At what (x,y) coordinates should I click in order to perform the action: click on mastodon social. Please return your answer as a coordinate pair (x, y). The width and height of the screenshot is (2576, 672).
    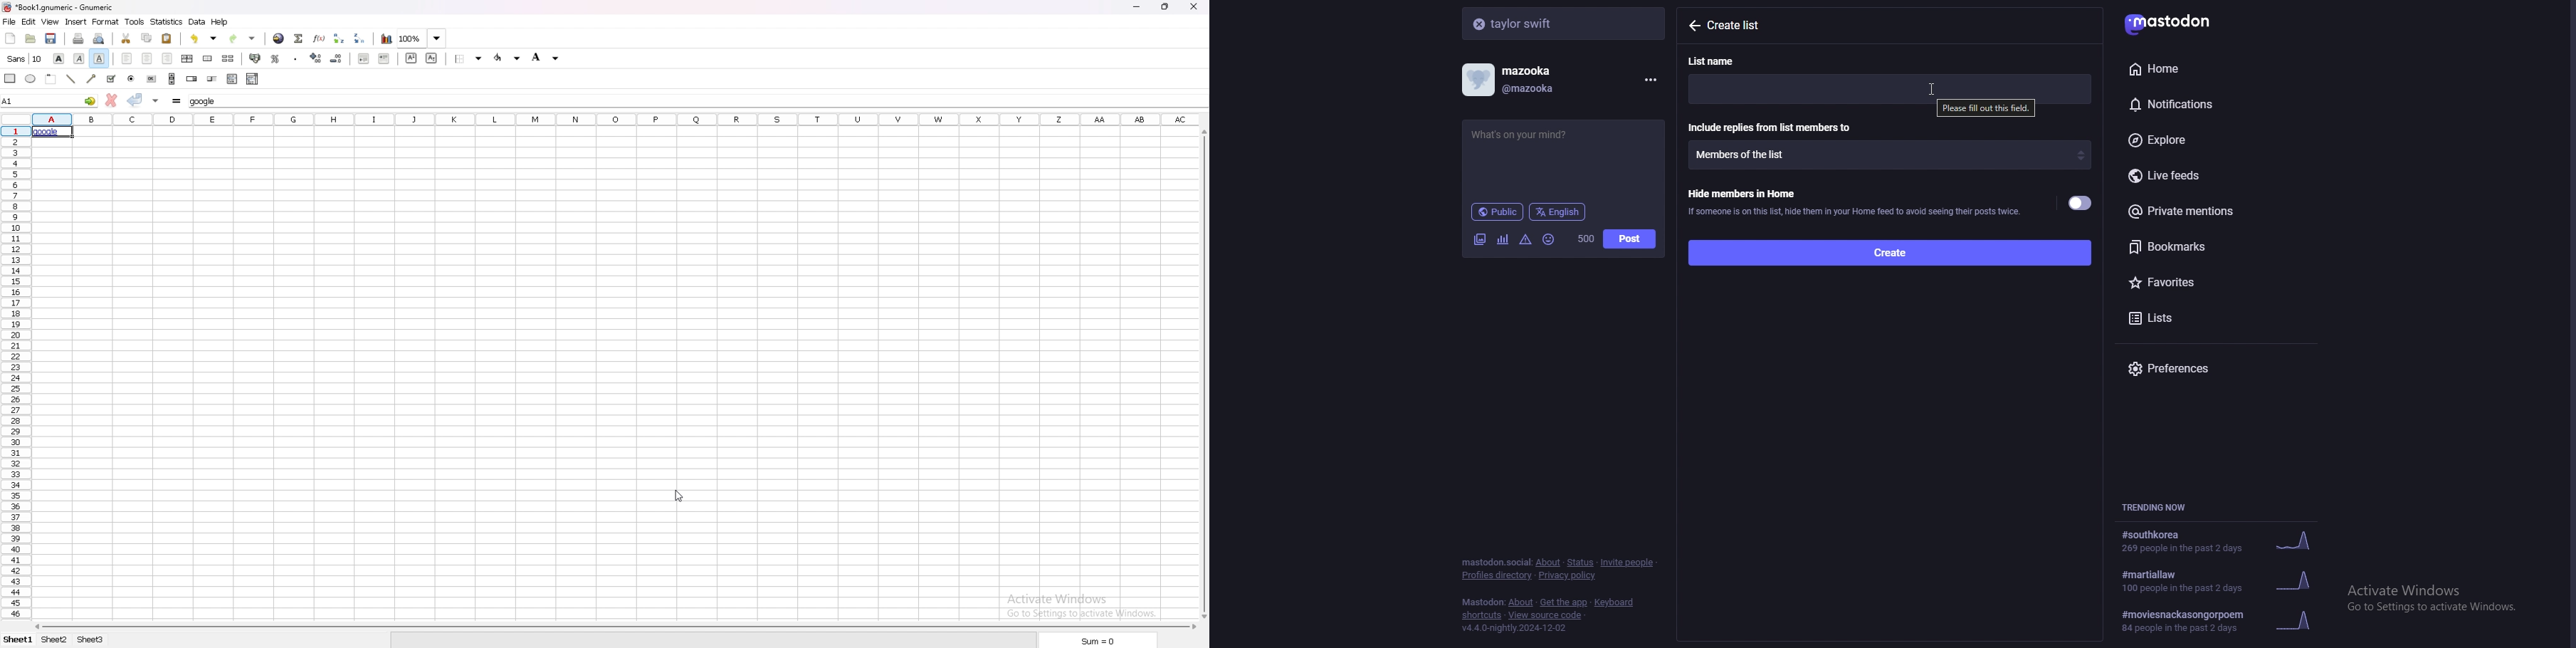
    Looking at the image, I should click on (1495, 563).